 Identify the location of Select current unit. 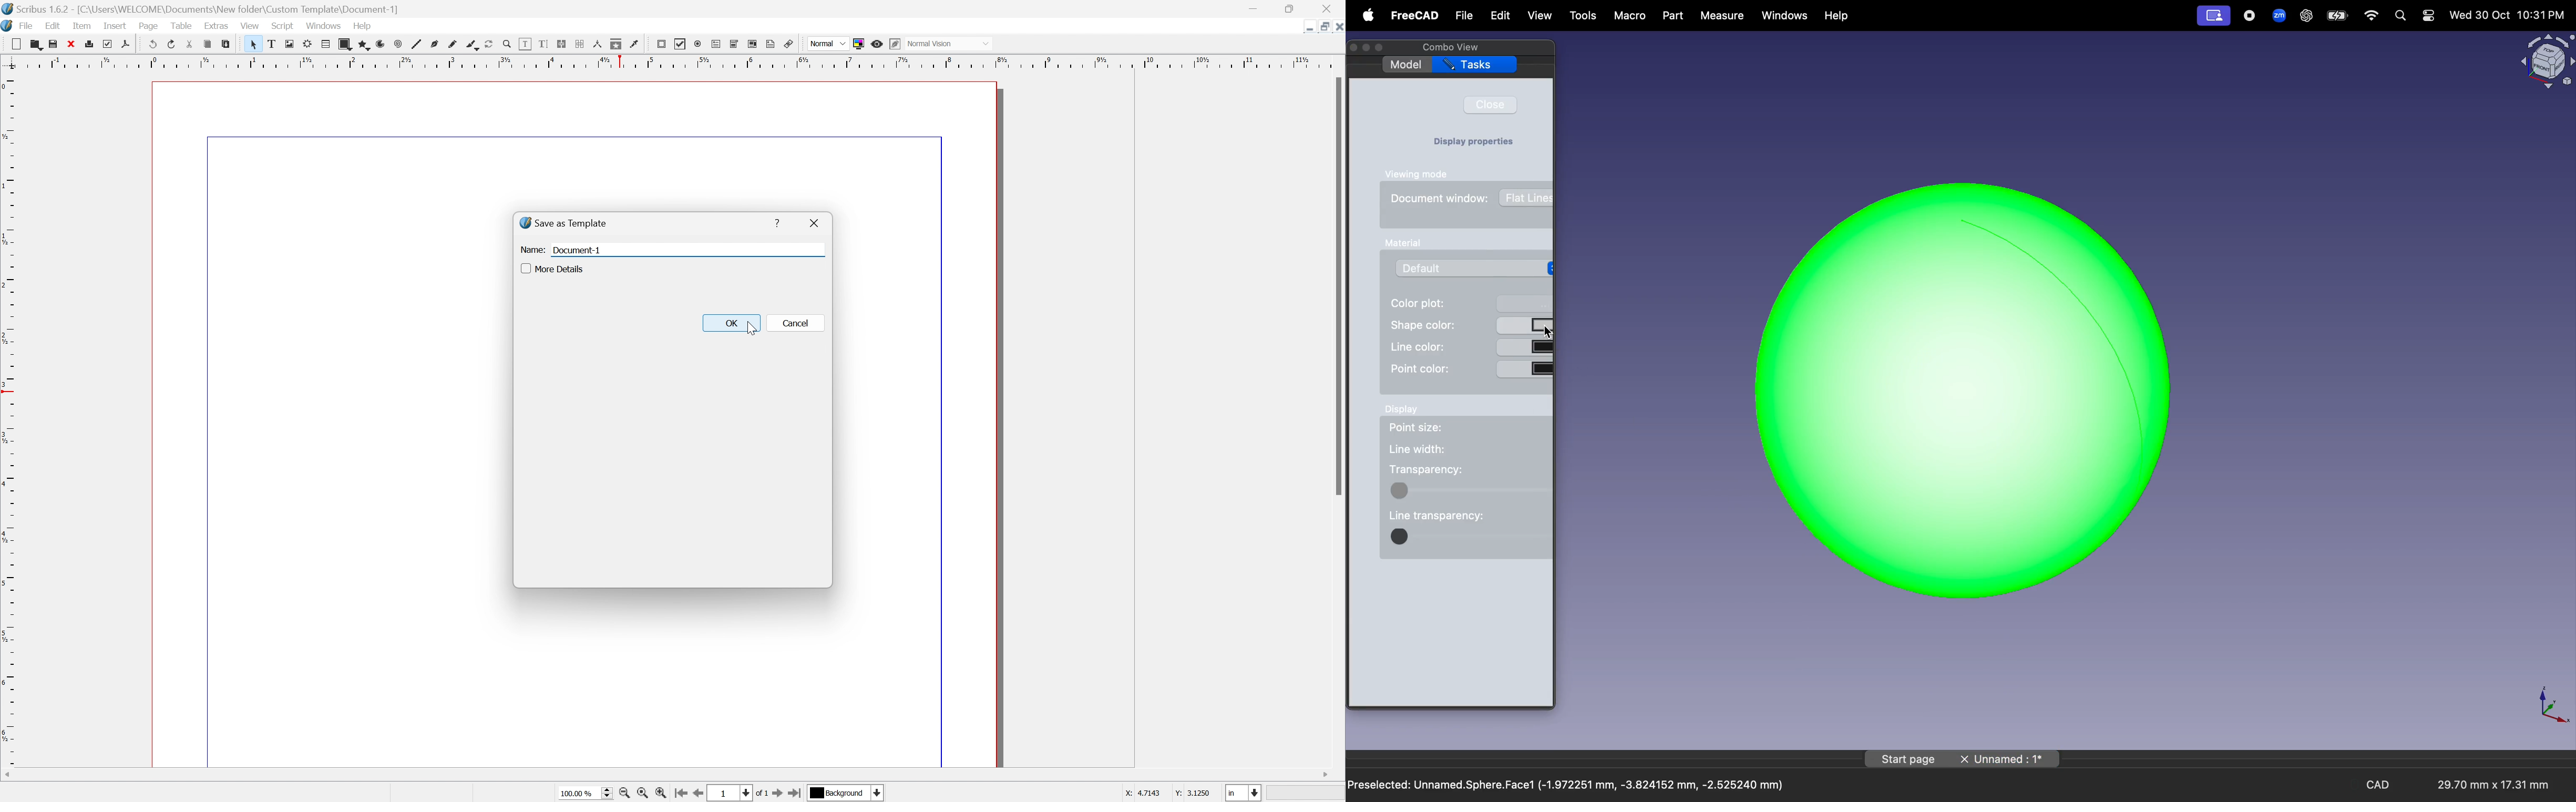
(1243, 791).